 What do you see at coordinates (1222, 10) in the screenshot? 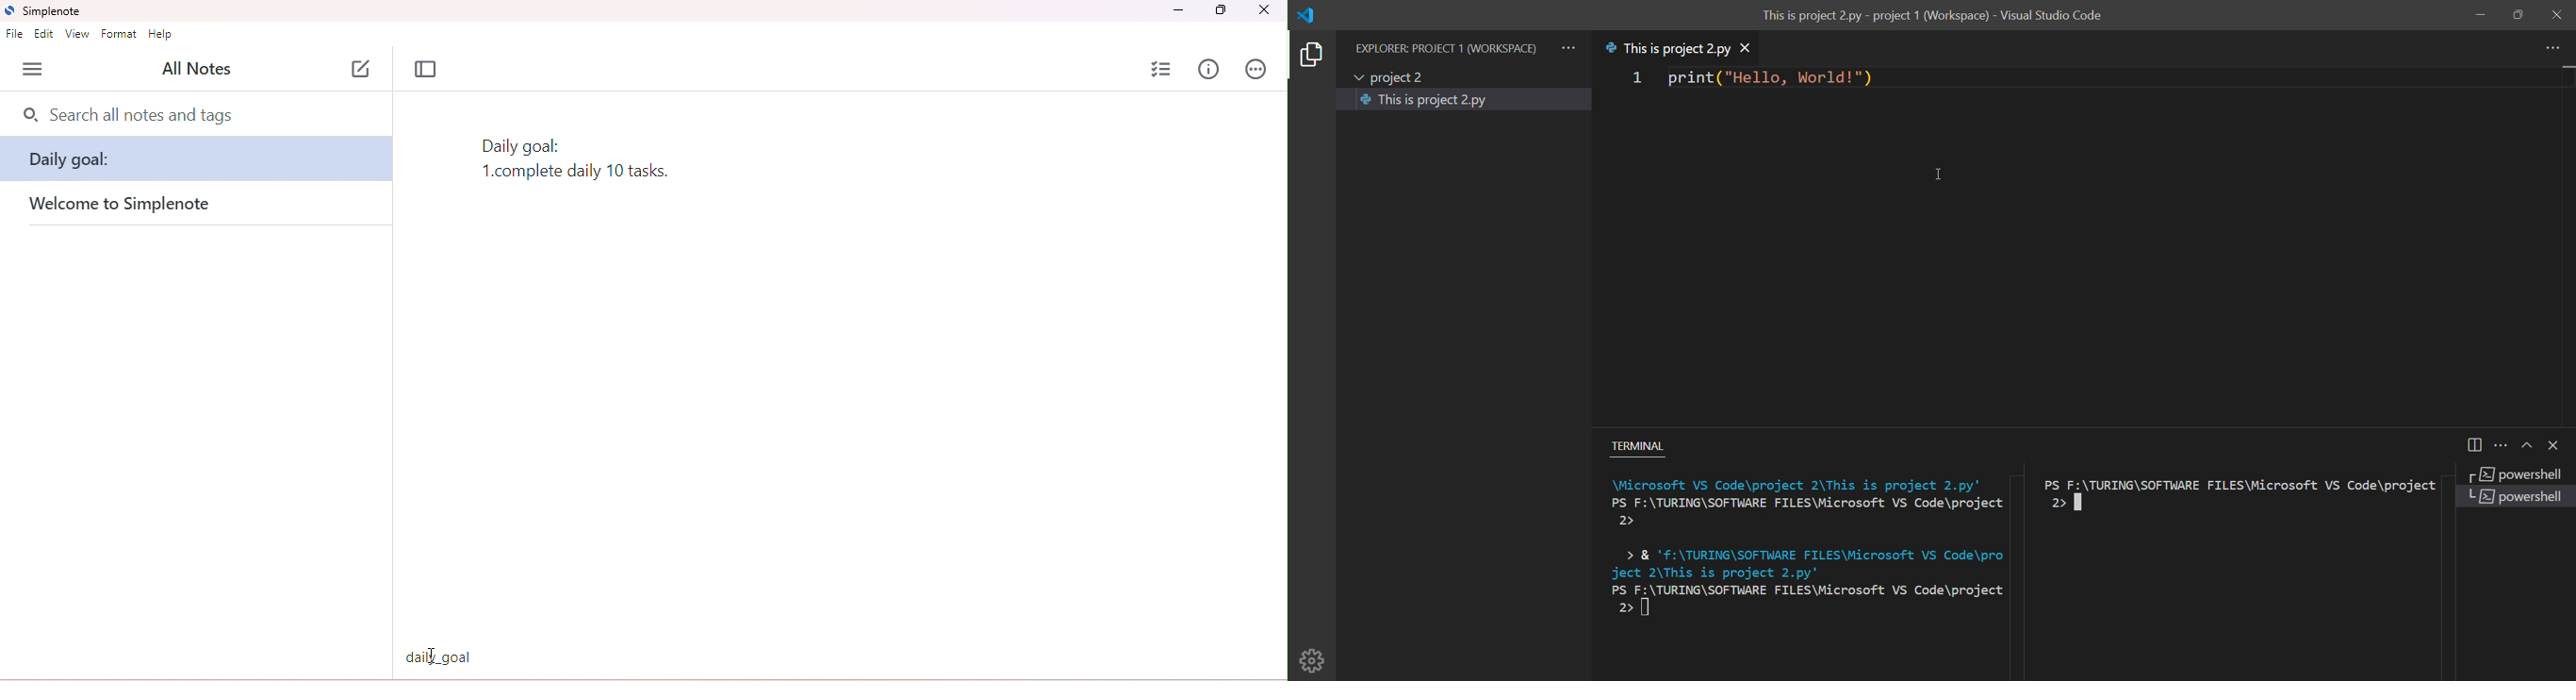
I see `maximize` at bounding box center [1222, 10].